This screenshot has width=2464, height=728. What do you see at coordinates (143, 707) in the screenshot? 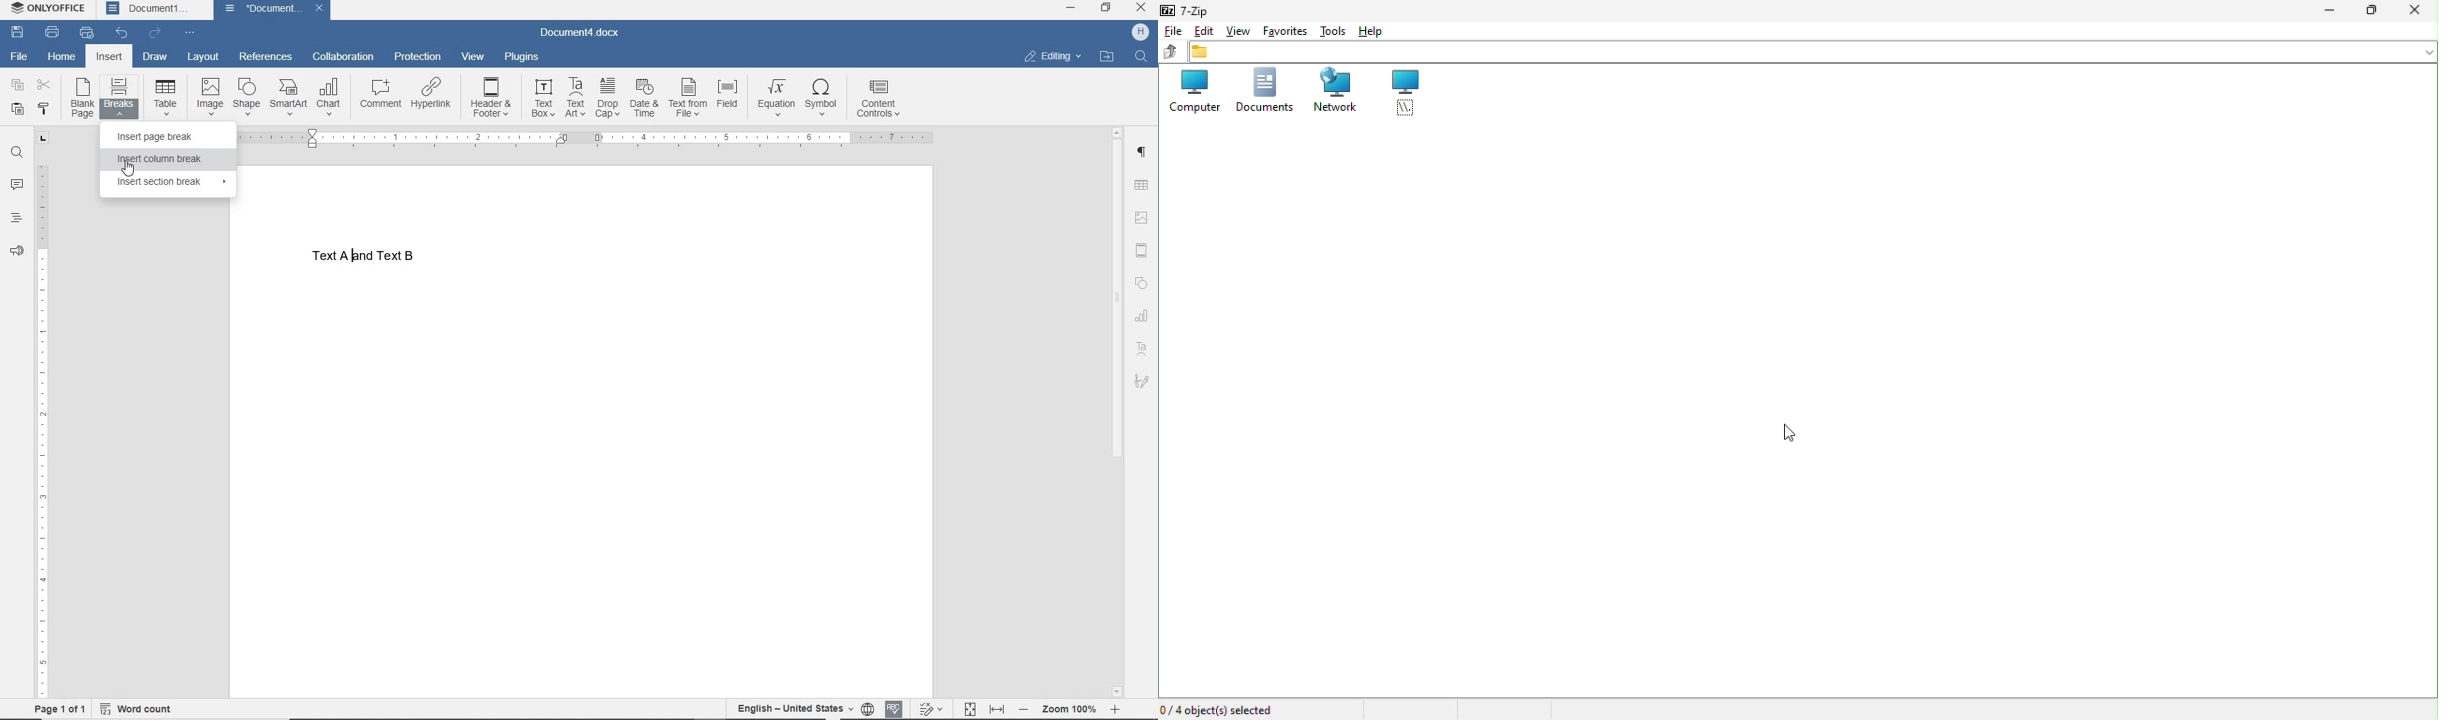
I see `WORD COUNT` at bounding box center [143, 707].